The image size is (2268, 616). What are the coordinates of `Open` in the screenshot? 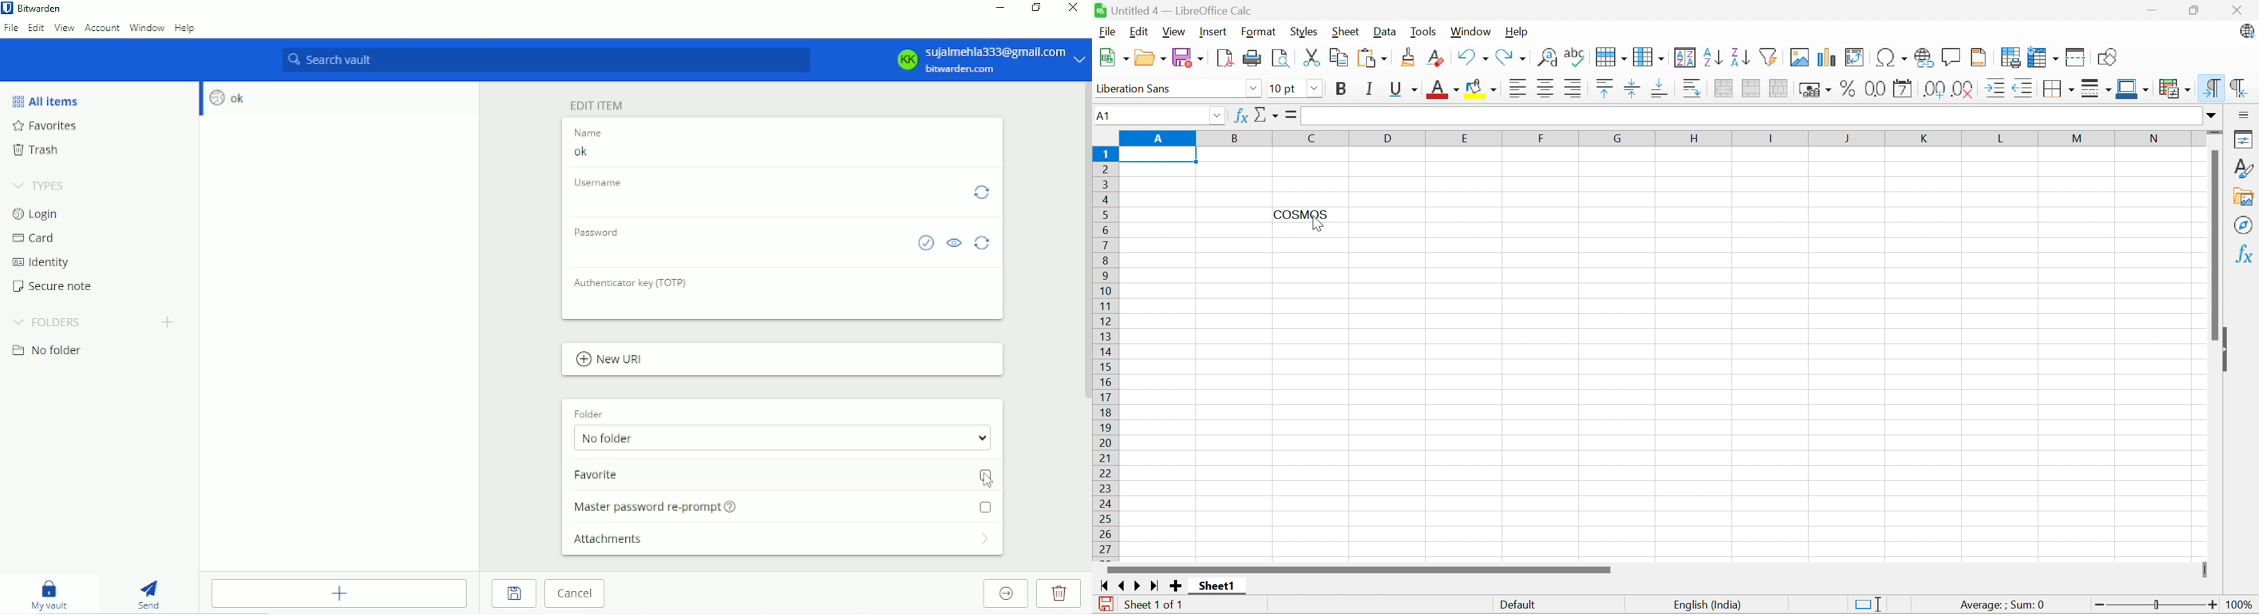 It's located at (1149, 57).